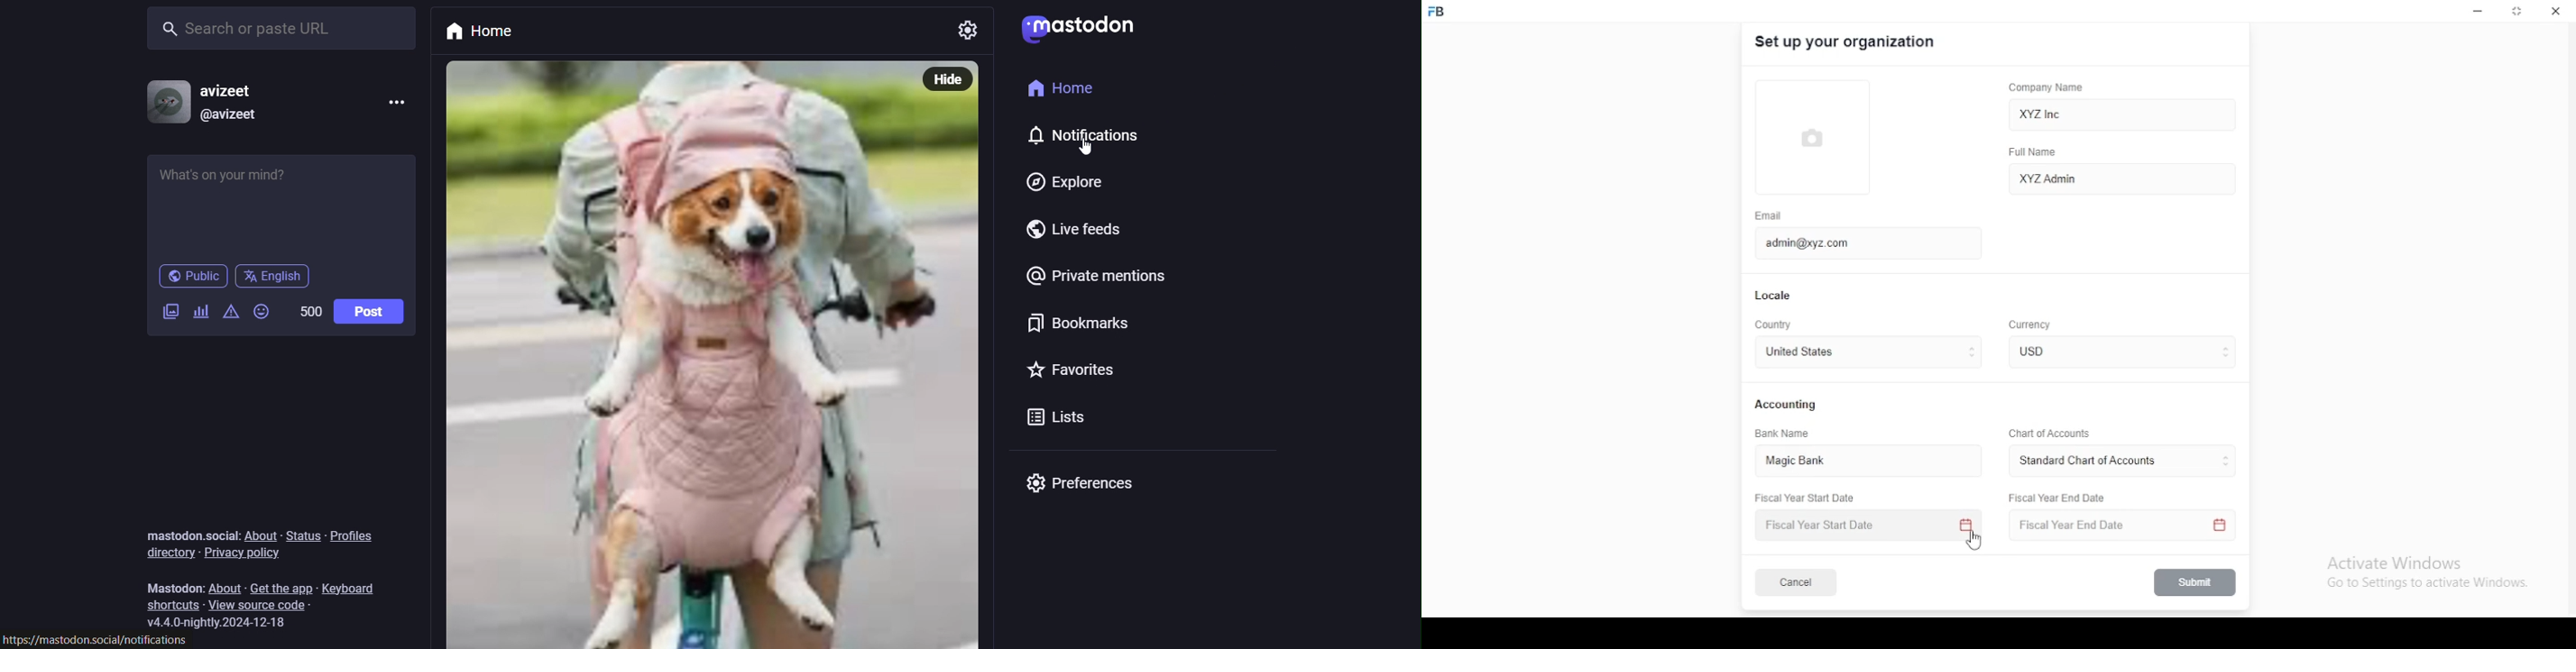 The height and width of the screenshot is (672, 2576). Describe the element at coordinates (1811, 498) in the screenshot. I see `Fiscal Year Start Date` at that location.